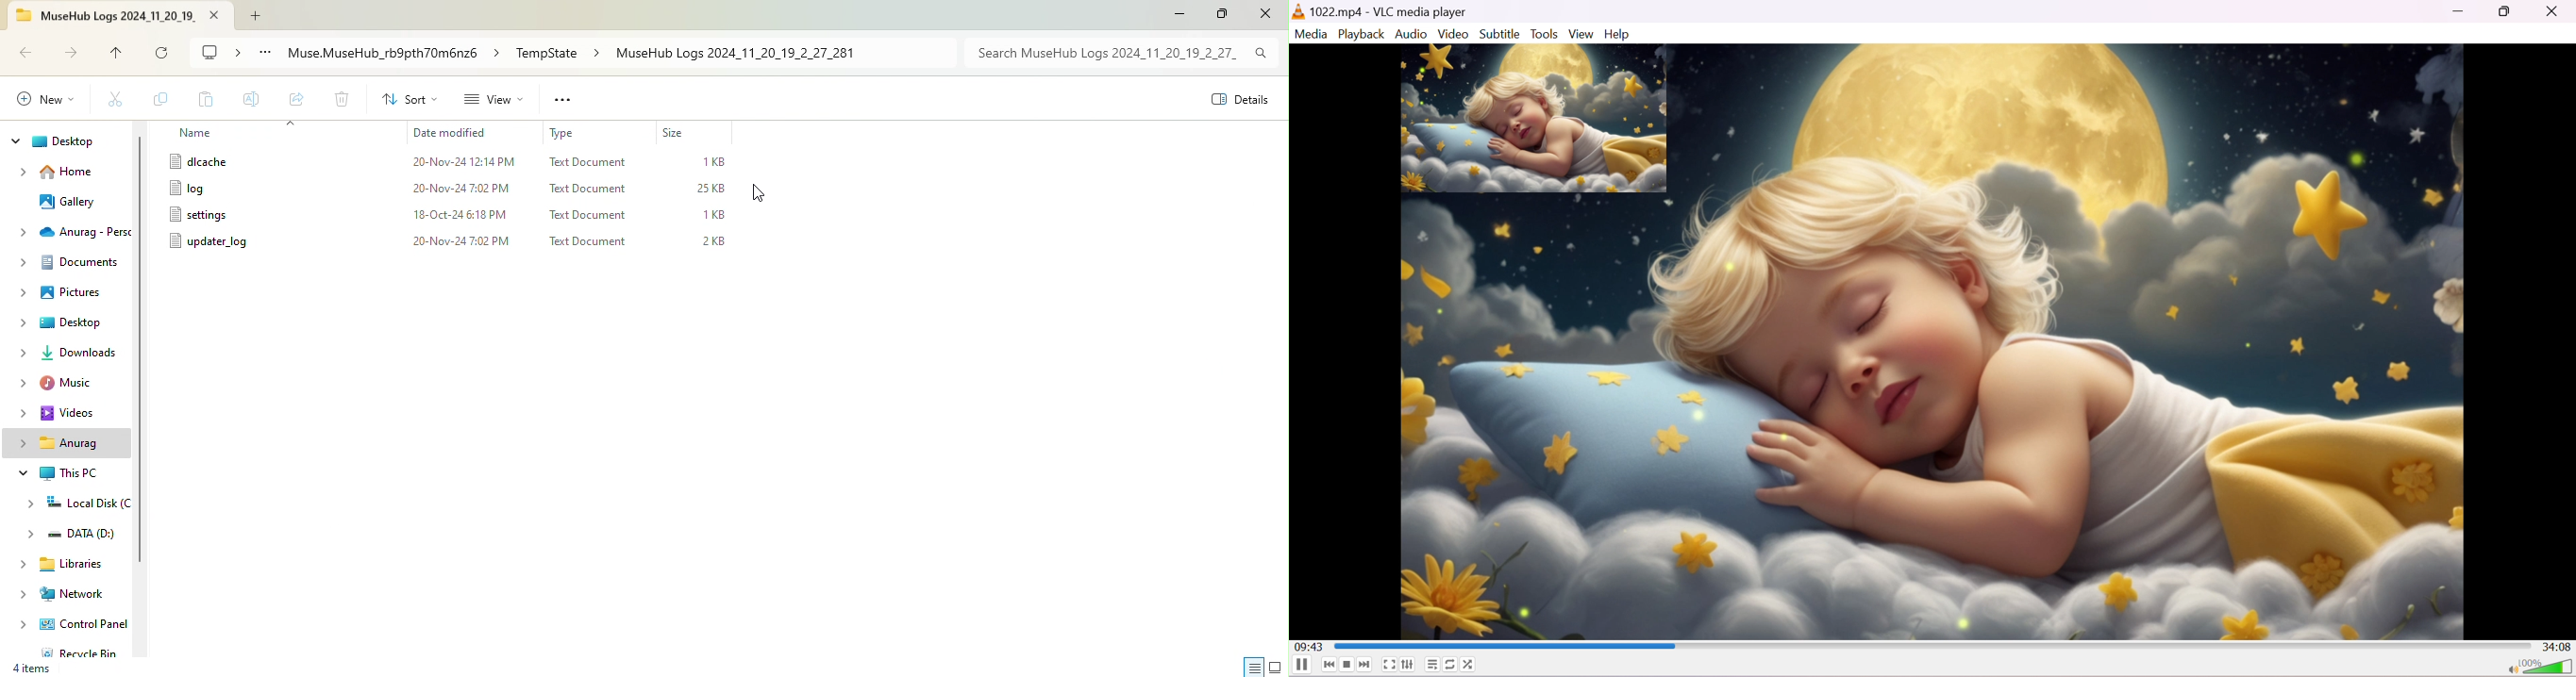  What do you see at coordinates (60, 565) in the screenshot?
I see `Libraries` at bounding box center [60, 565].